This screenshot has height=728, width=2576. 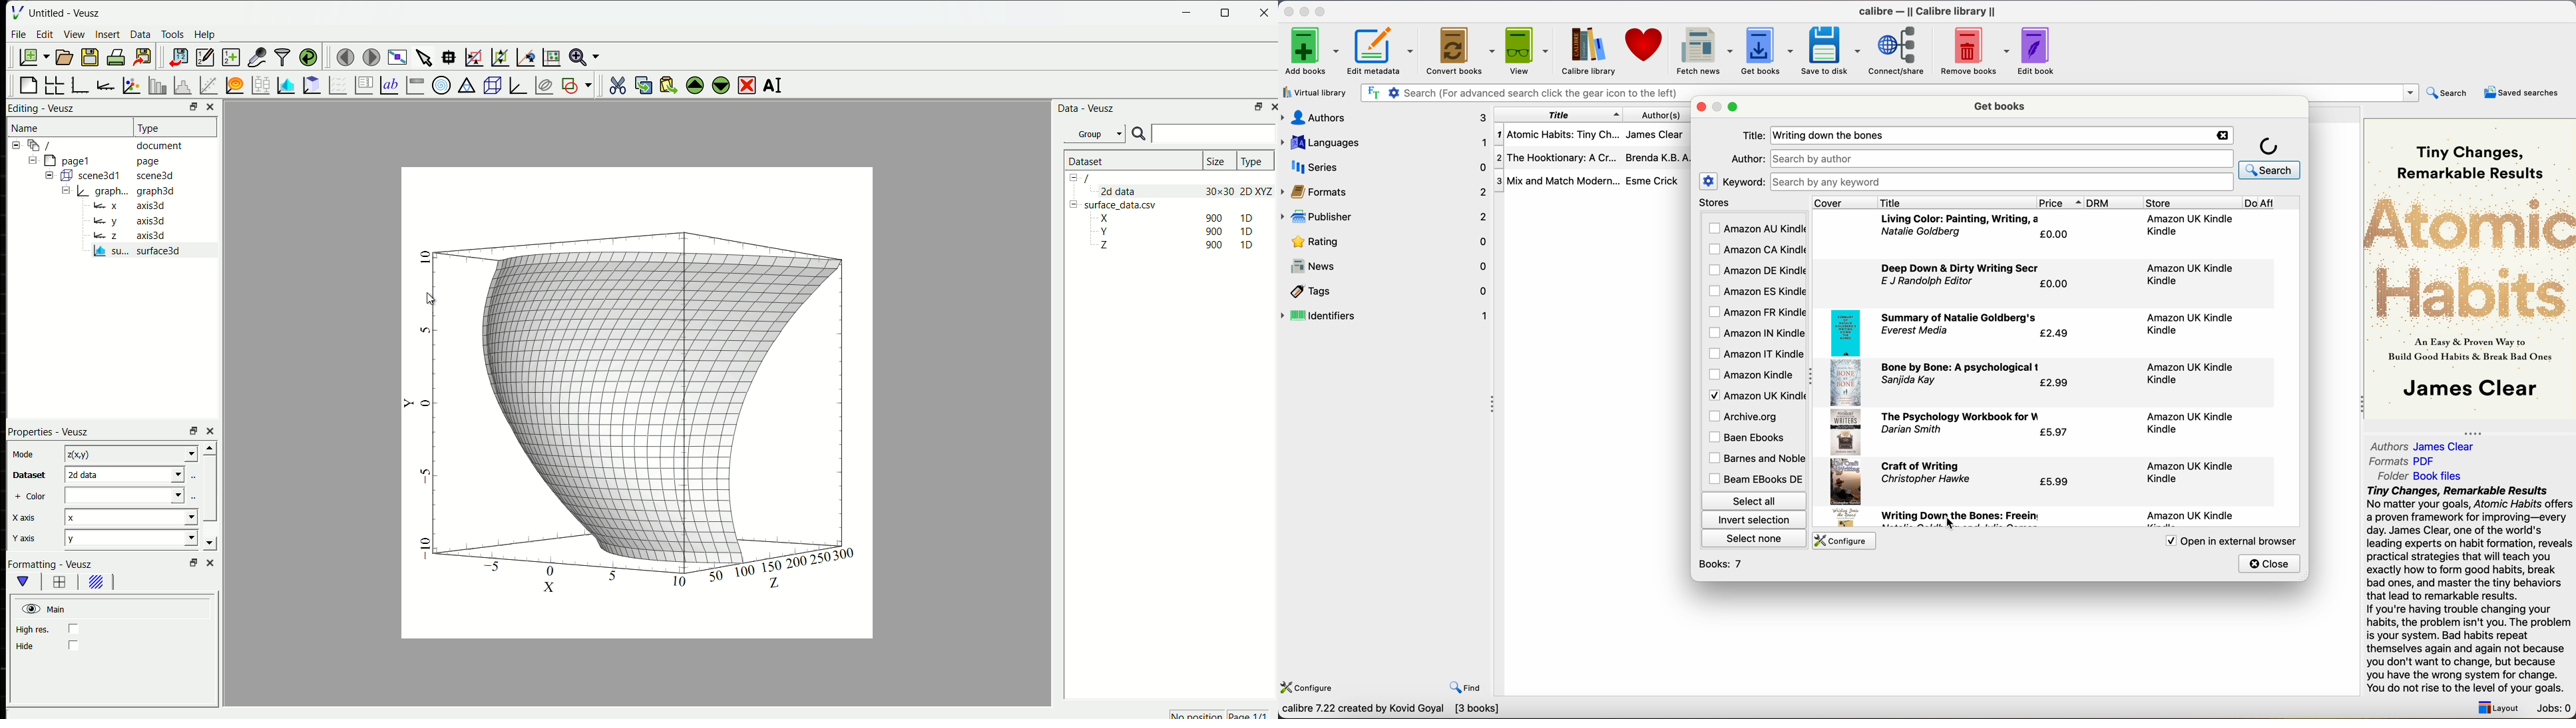 I want to click on beam ebooks DE, so click(x=1755, y=479).